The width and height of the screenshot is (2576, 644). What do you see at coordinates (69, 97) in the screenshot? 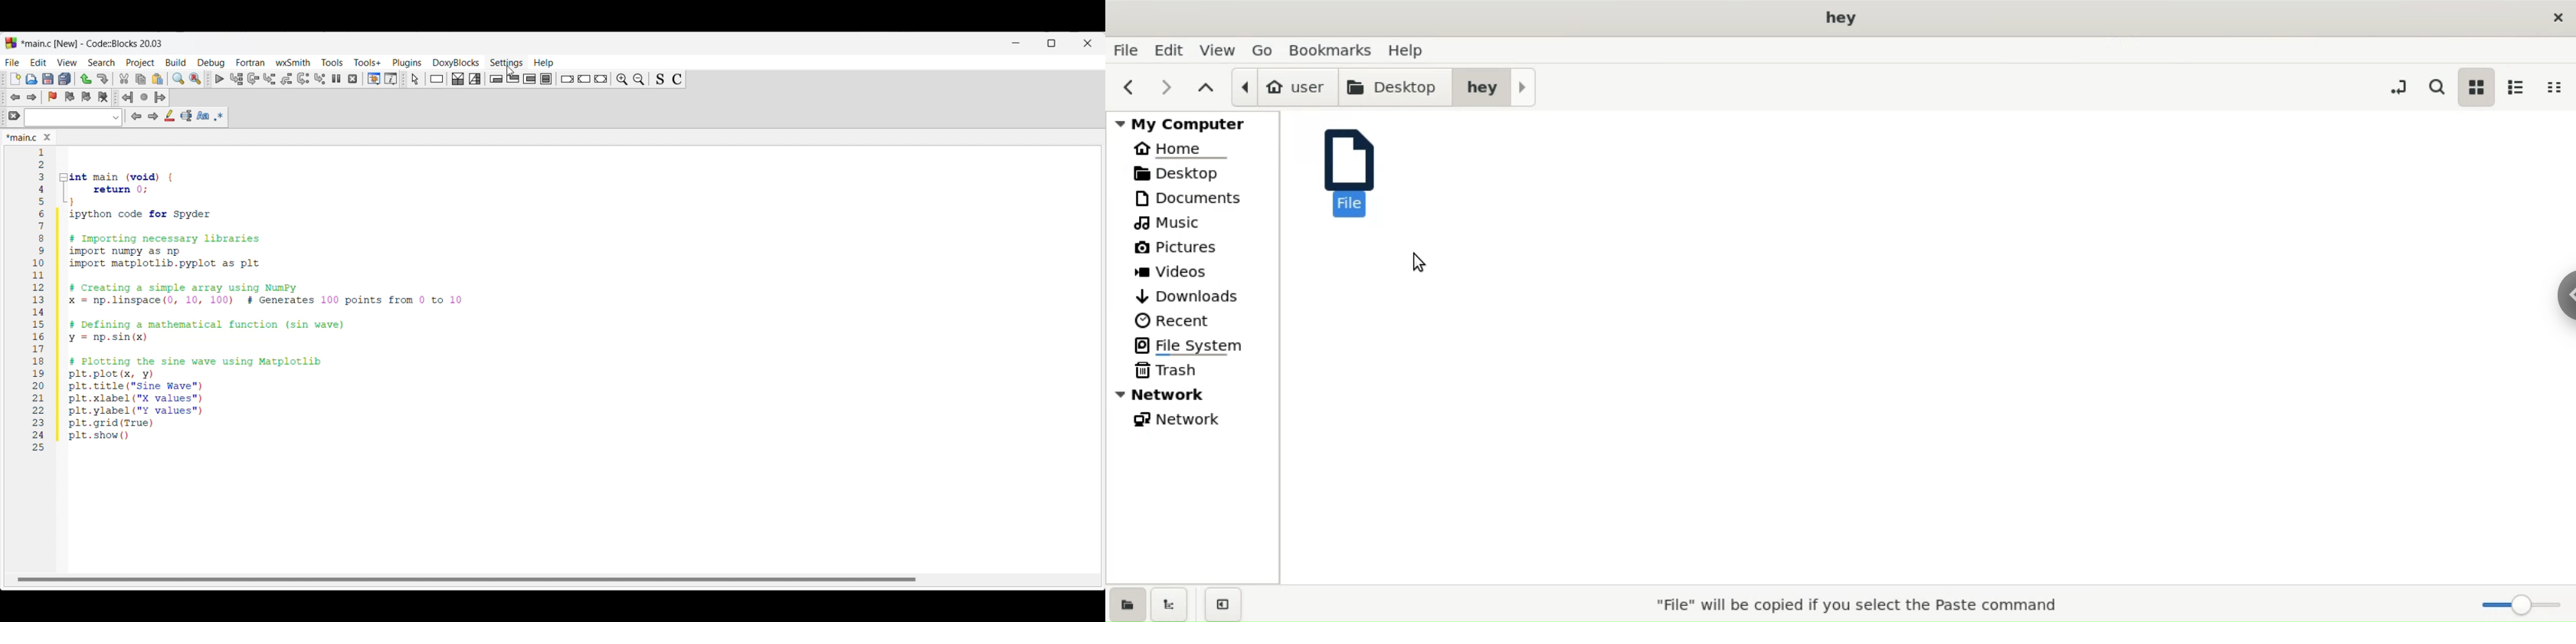
I see `Previous bookmark` at bounding box center [69, 97].